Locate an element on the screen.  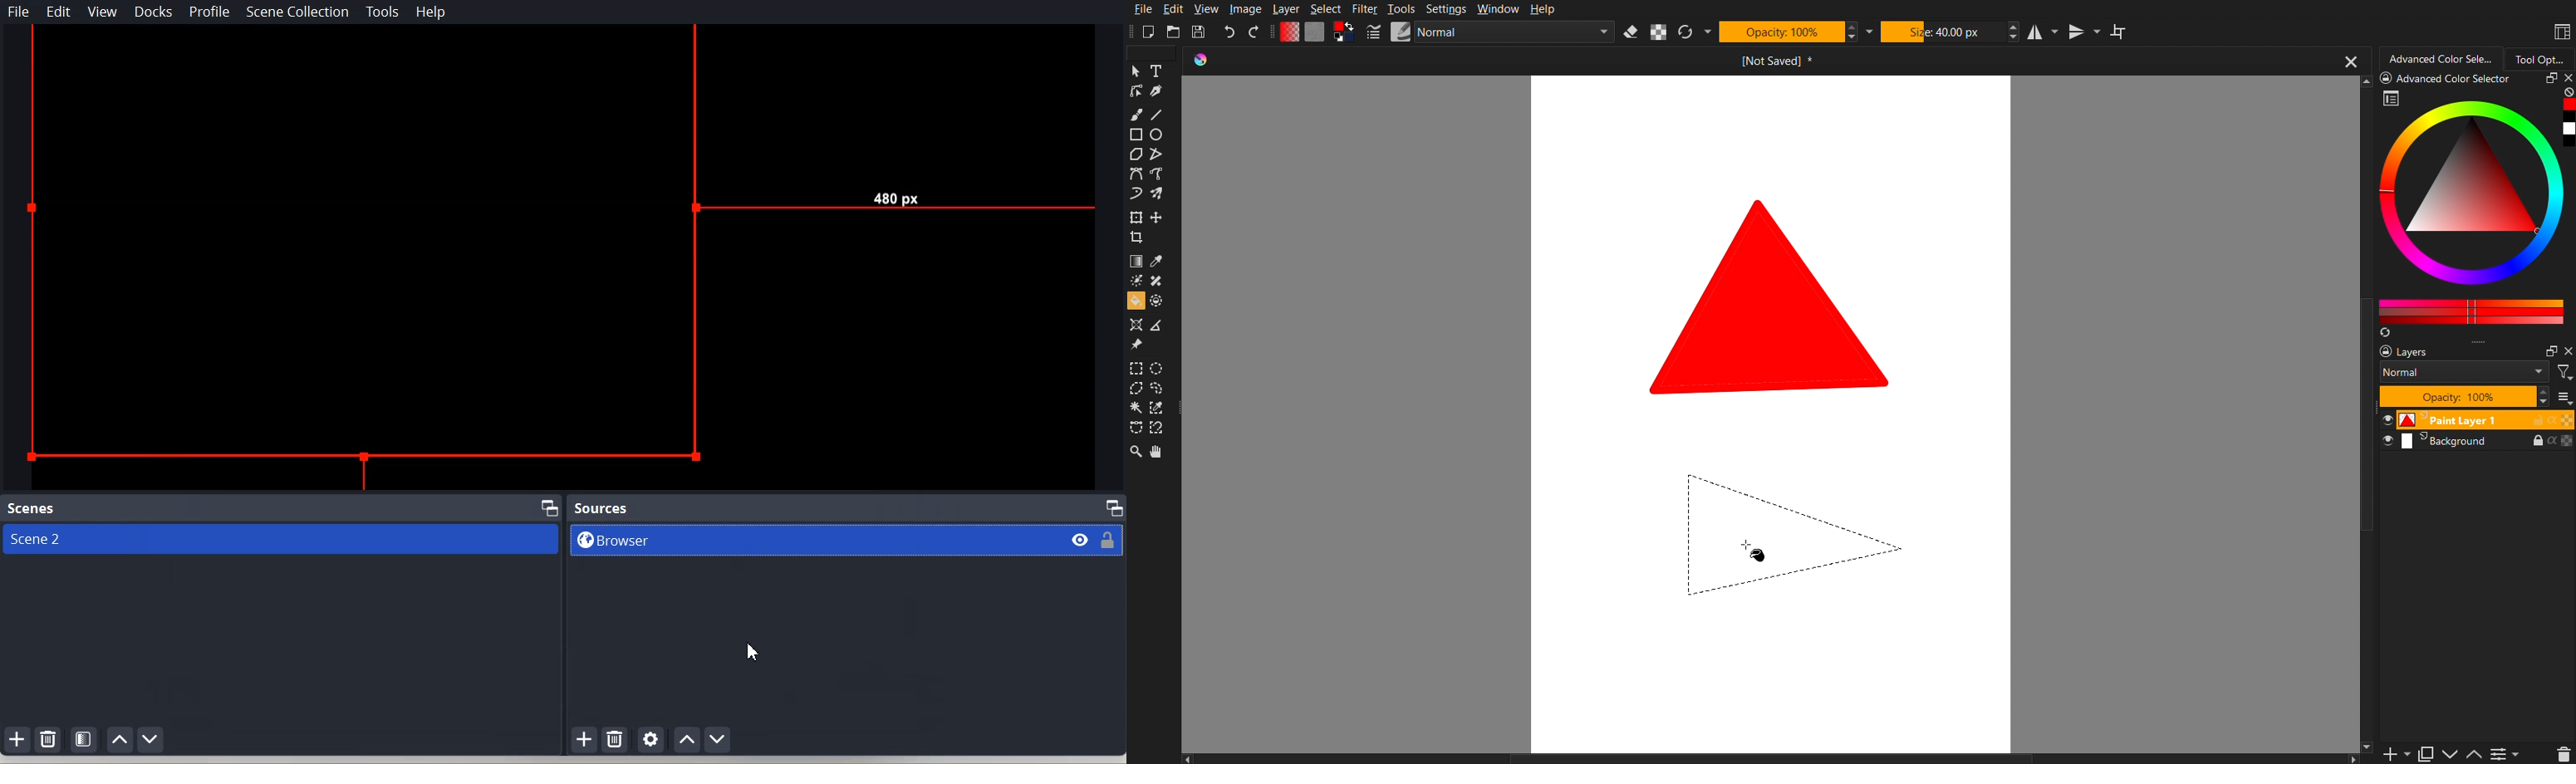
Cursor is located at coordinates (1135, 390).